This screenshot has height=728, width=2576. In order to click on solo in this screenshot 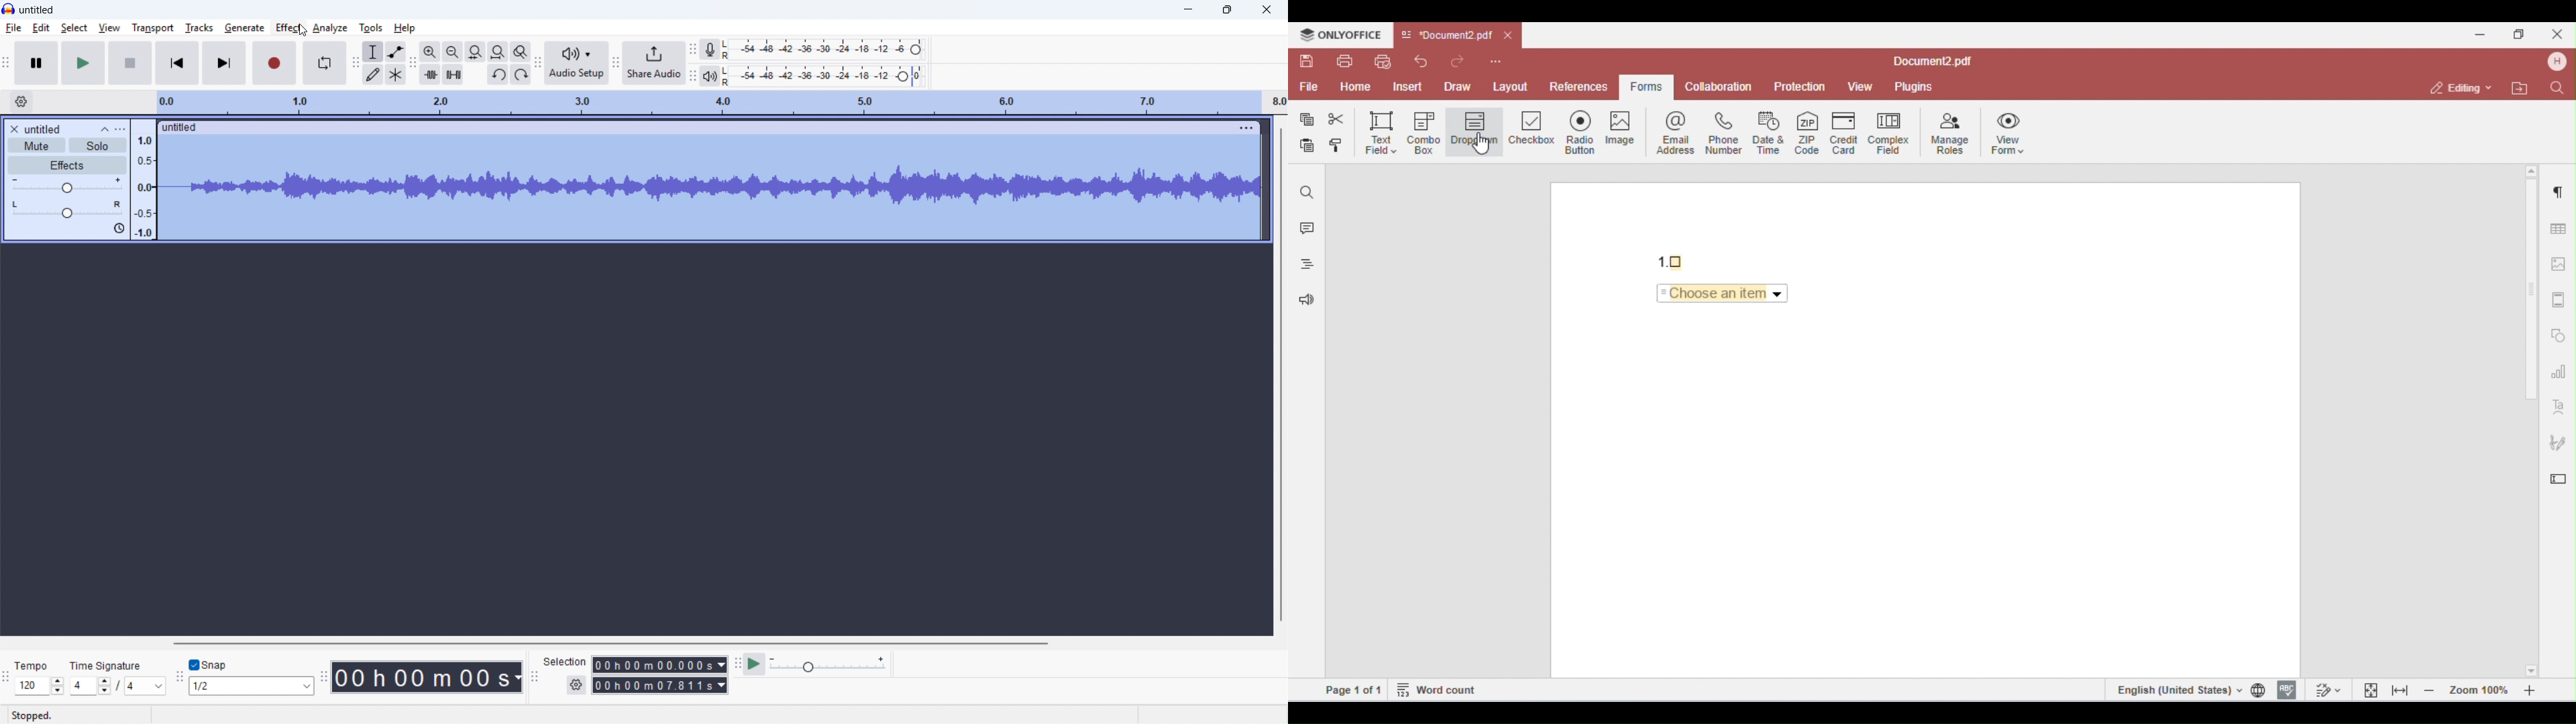, I will do `click(98, 145)`.